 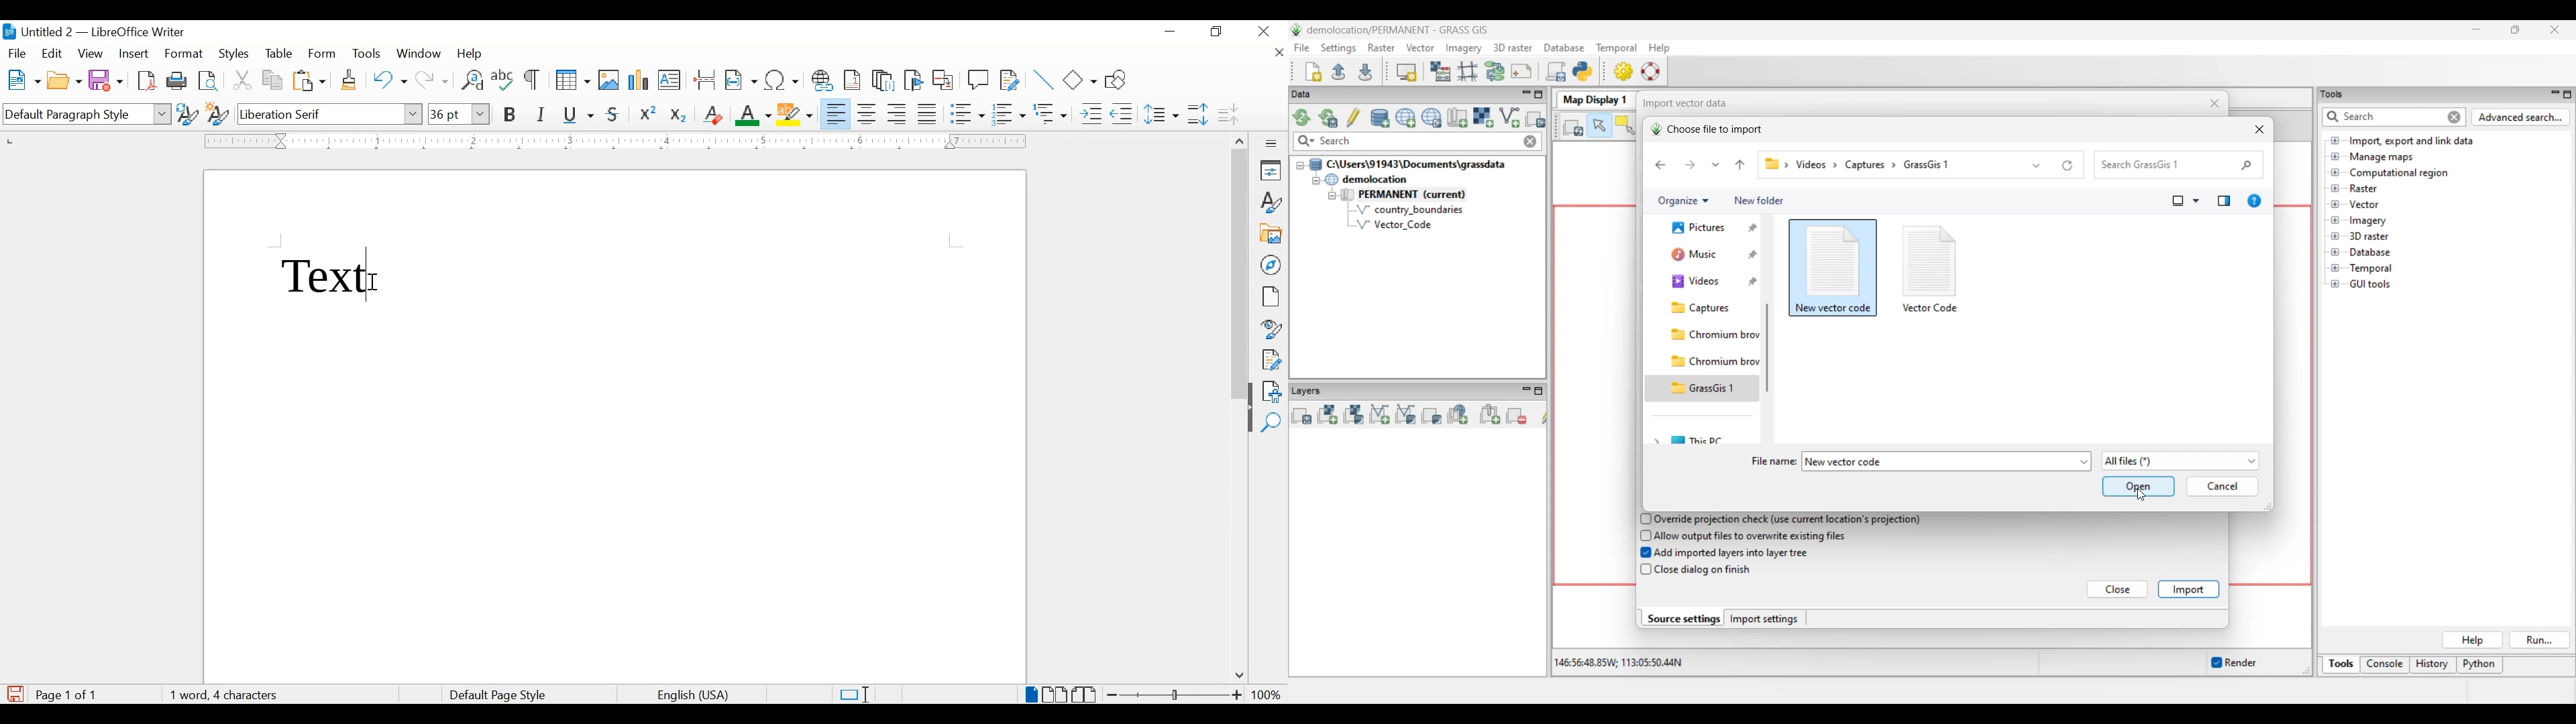 What do you see at coordinates (1272, 202) in the screenshot?
I see `styles` at bounding box center [1272, 202].